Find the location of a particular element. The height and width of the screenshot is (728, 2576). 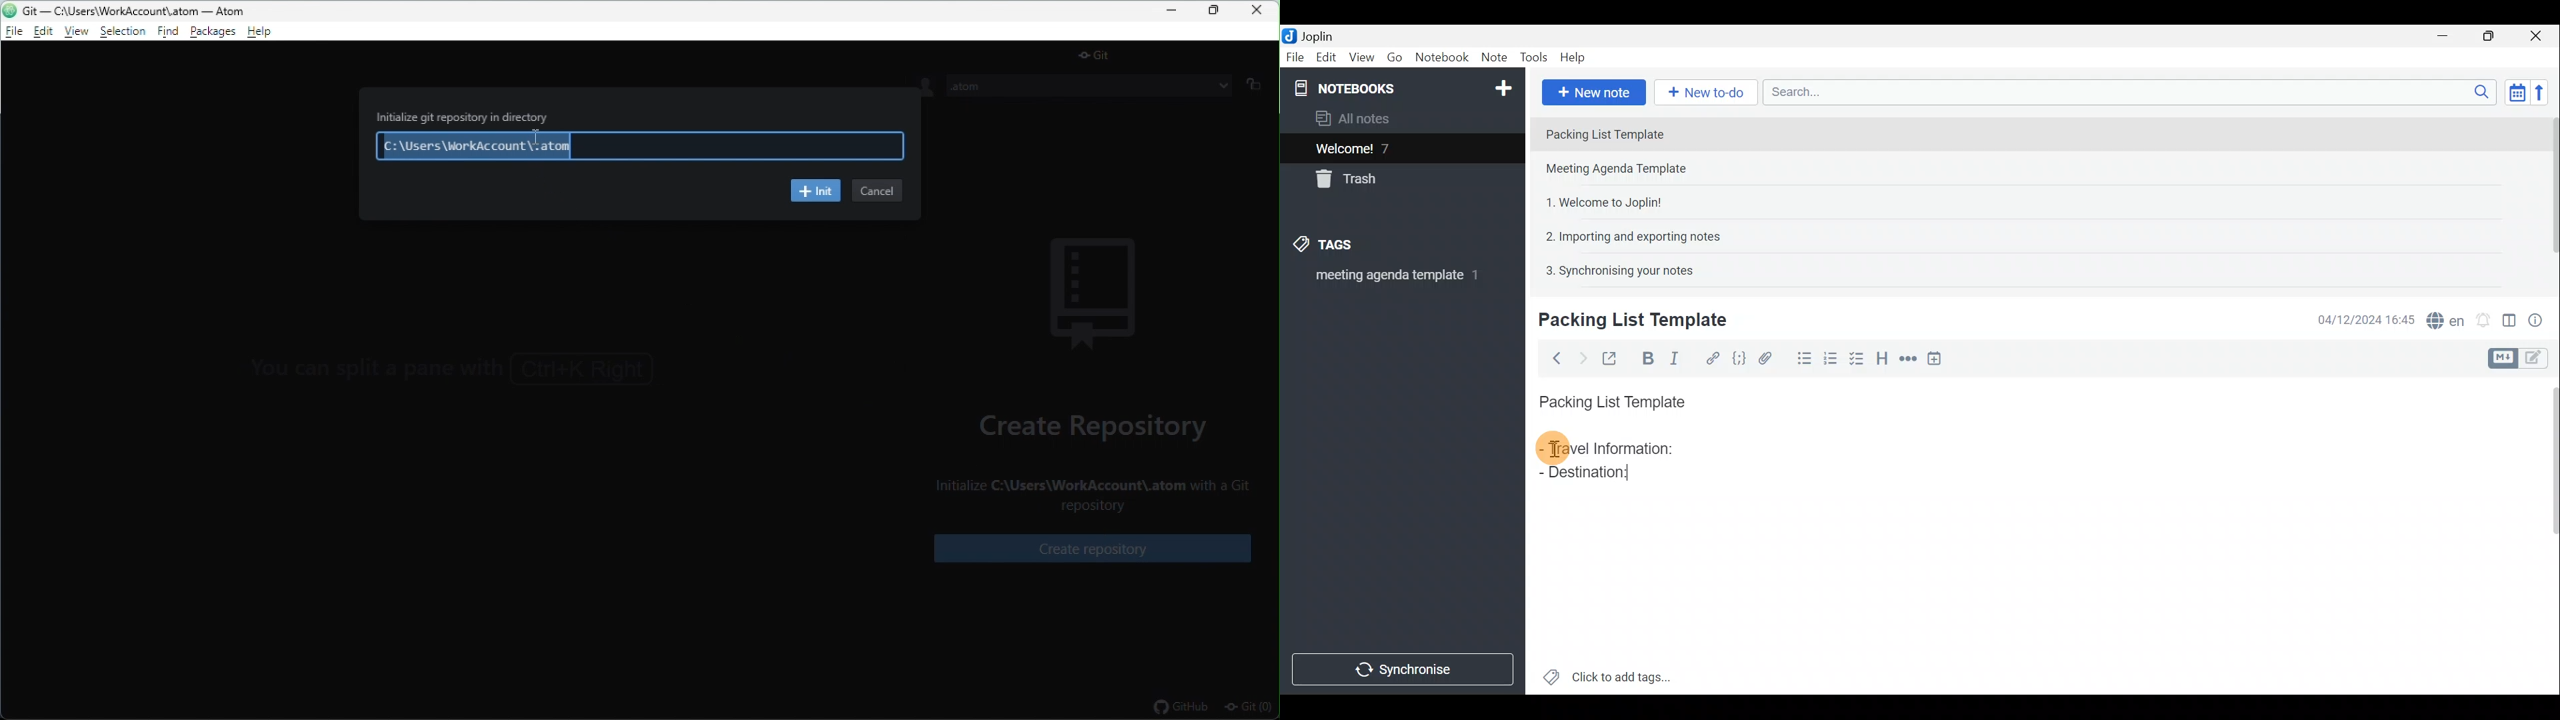

Back is located at coordinates (1554, 358).